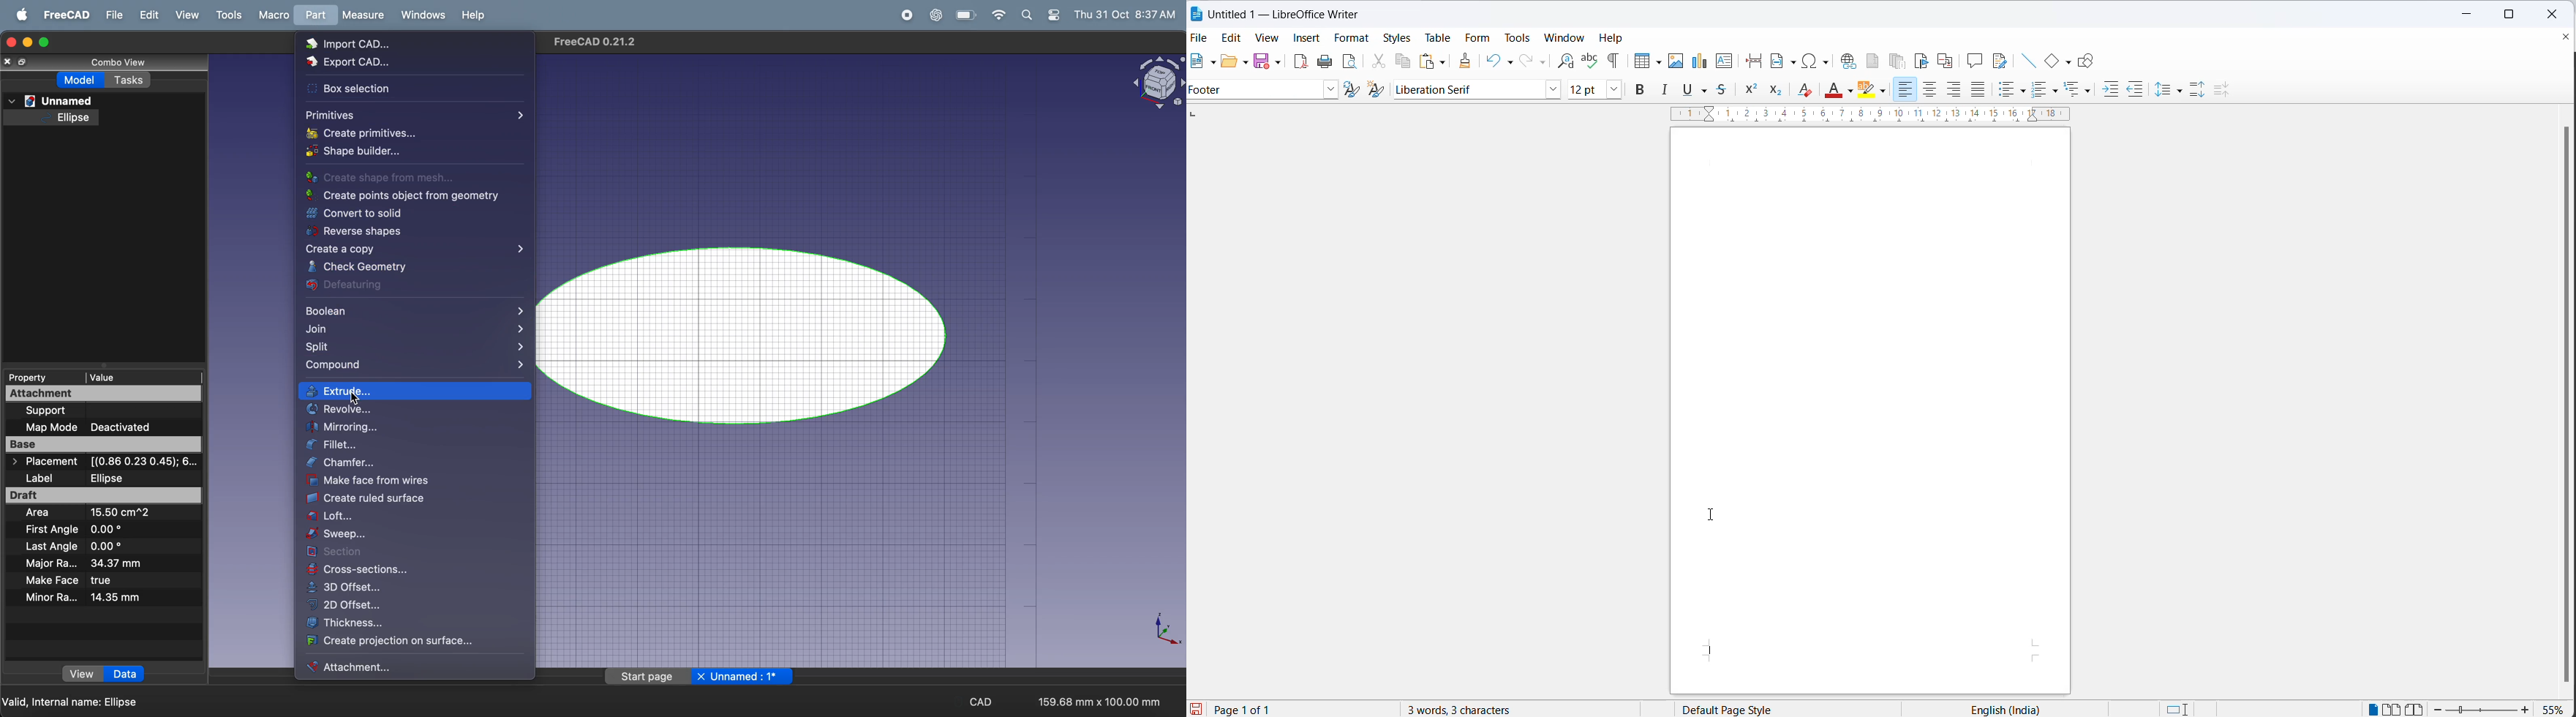 Image resolution: width=2576 pixels, height=728 pixels. What do you see at coordinates (1701, 61) in the screenshot?
I see `insert chart` at bounding box center [1701, 61].